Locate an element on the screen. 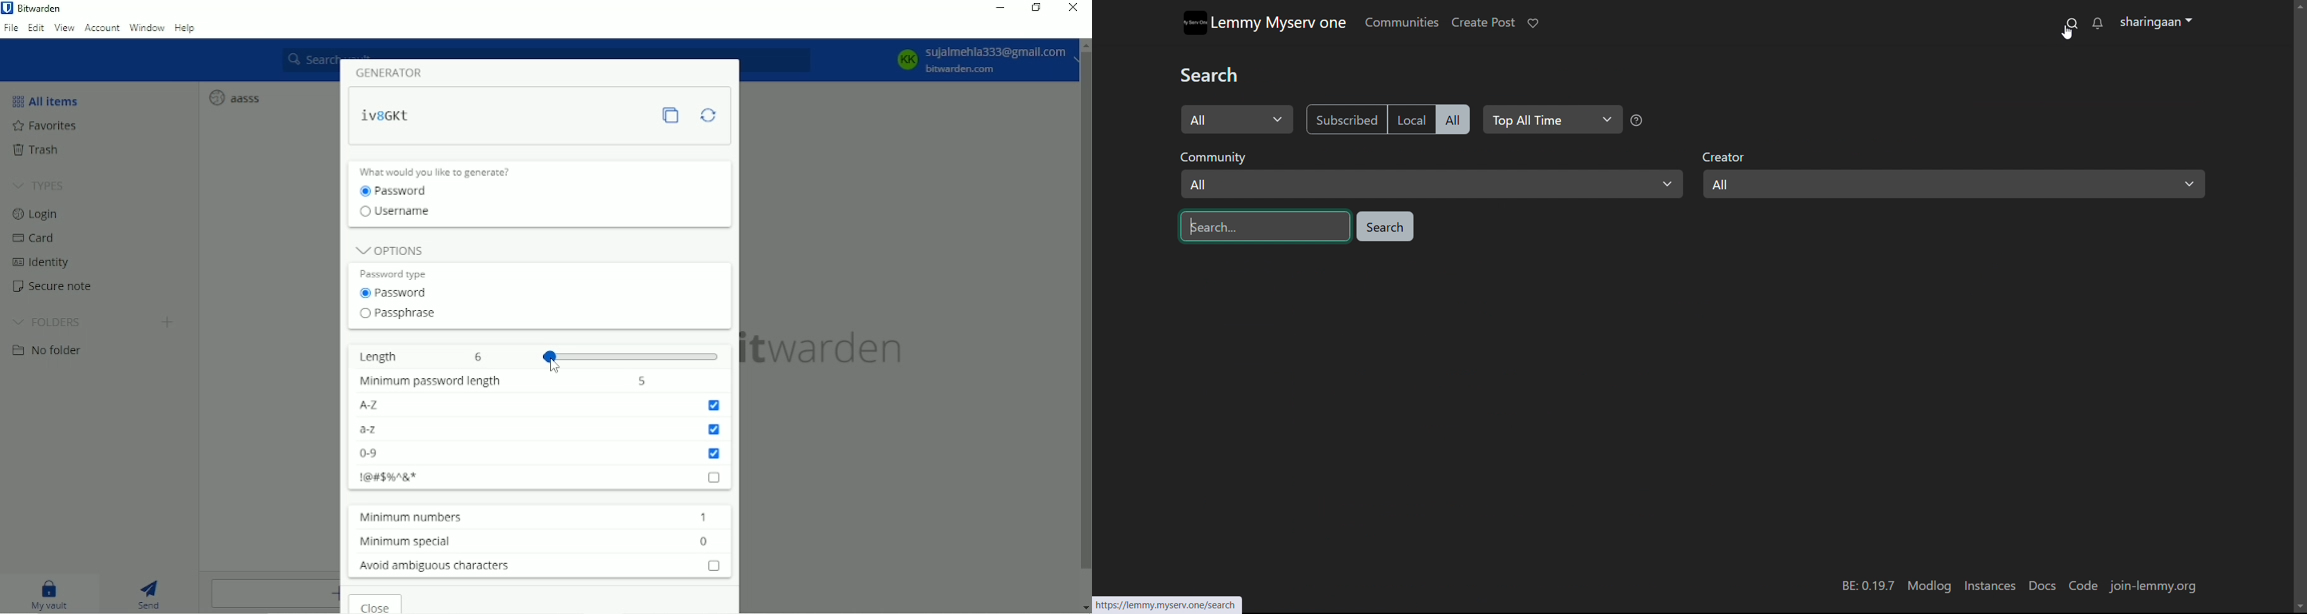 Image resolution: width=2324 pixels, height=616 pixels. Help is located at coordinates (185, 29).